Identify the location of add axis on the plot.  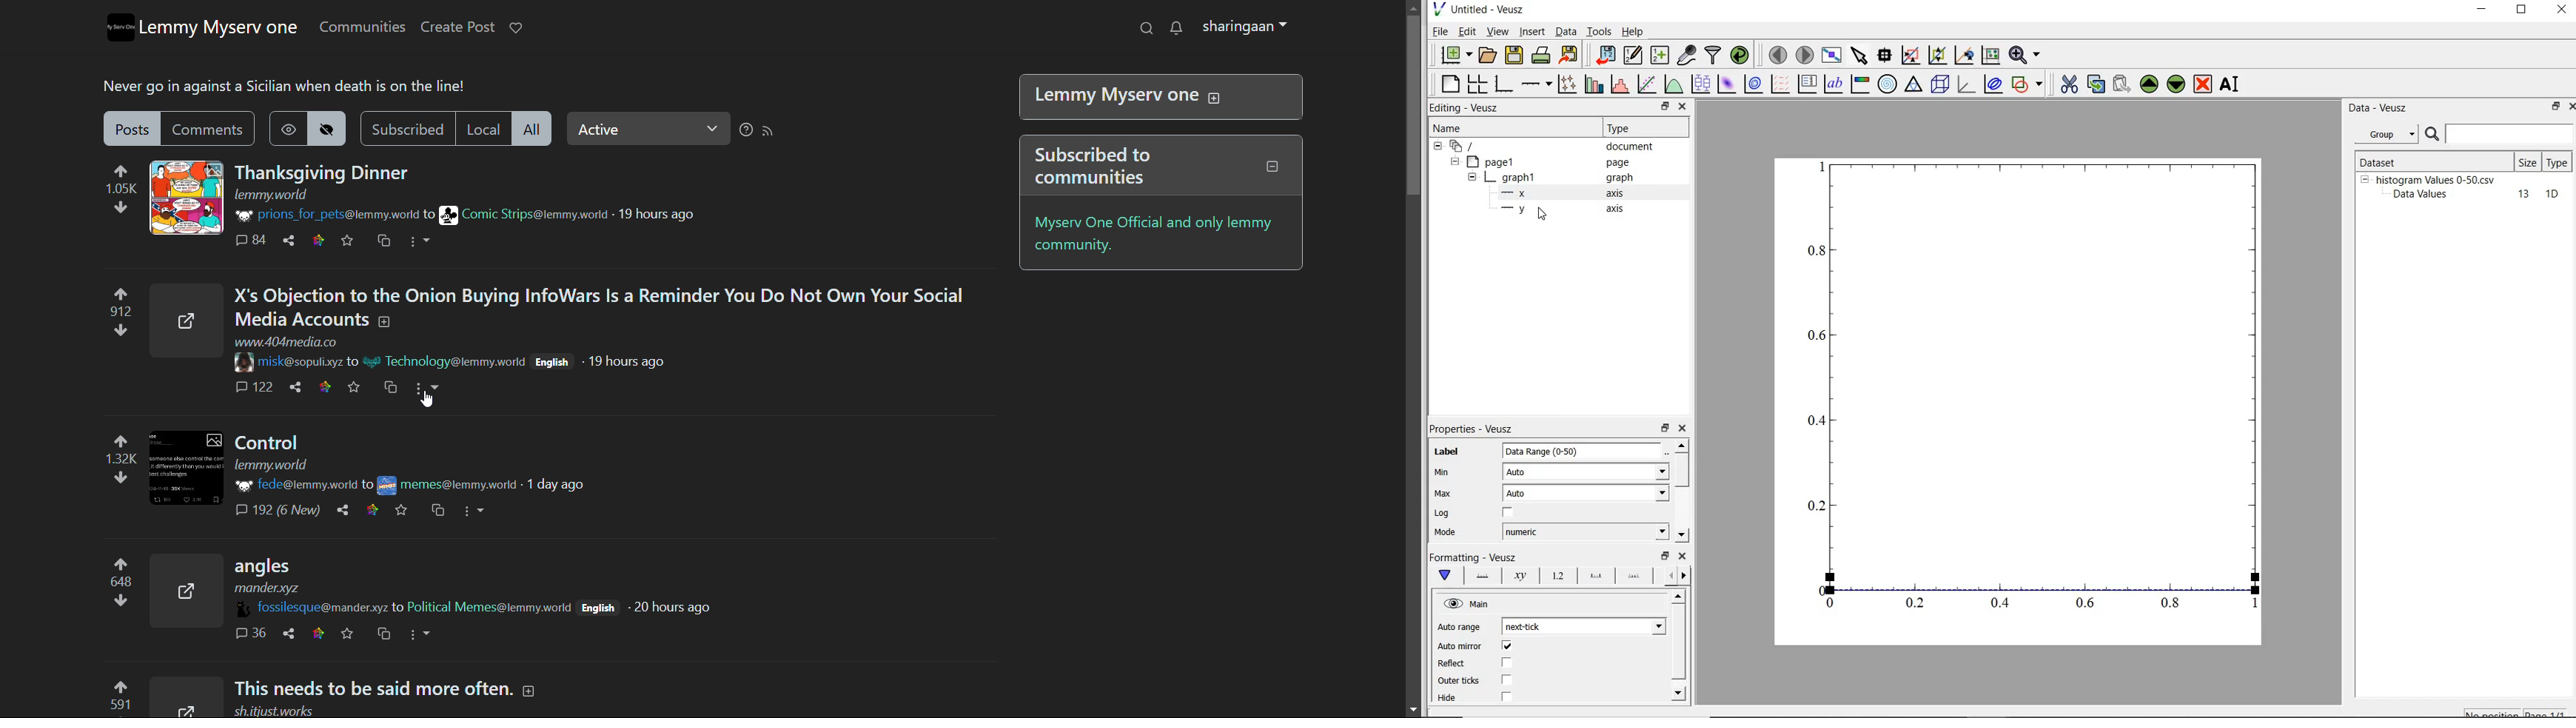
(1536, 83).